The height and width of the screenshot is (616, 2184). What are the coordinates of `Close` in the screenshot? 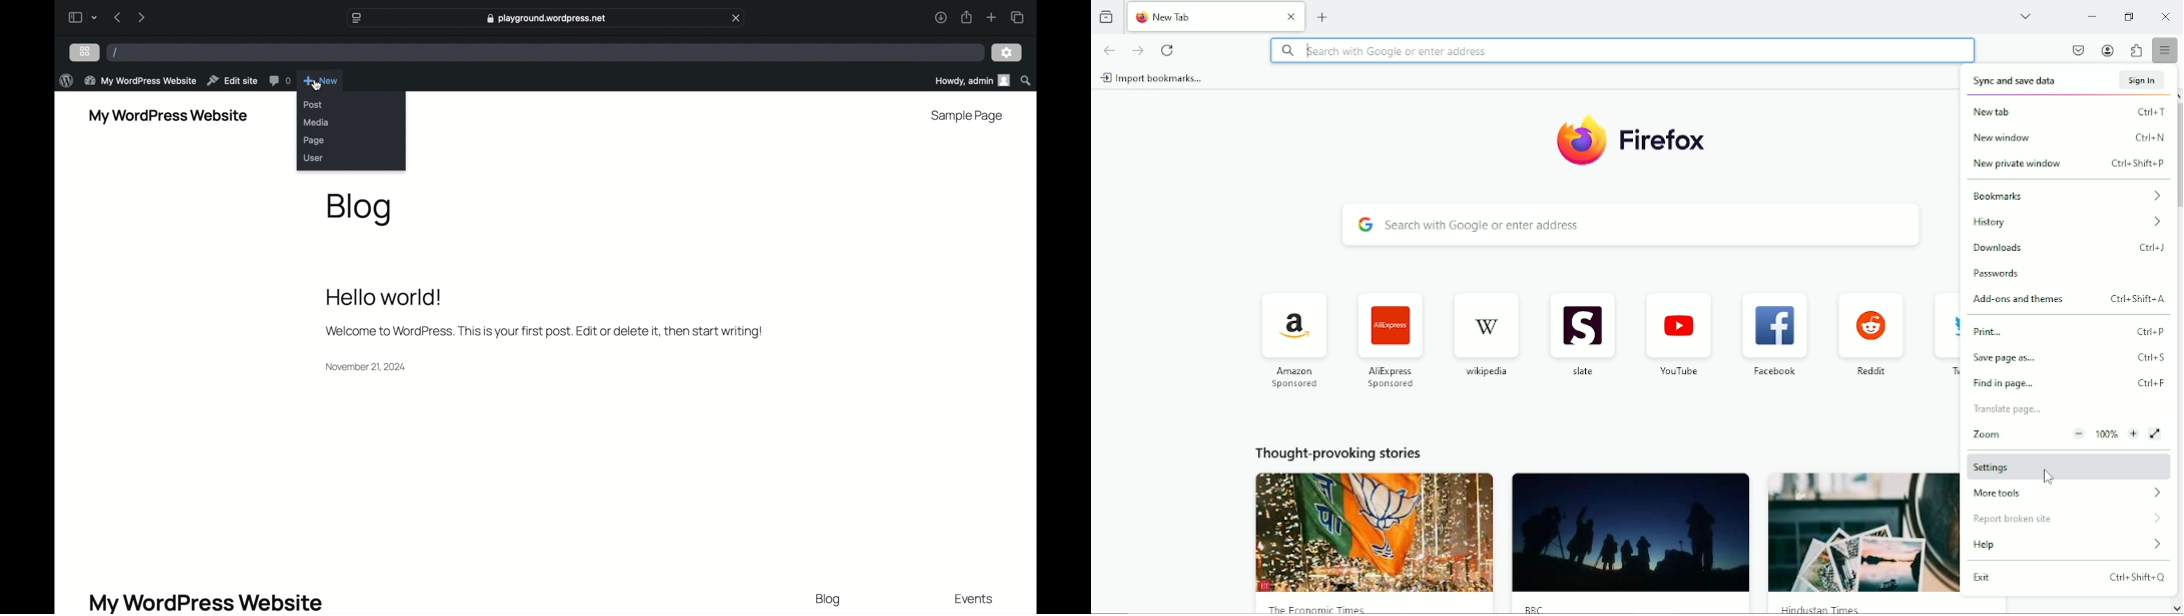 It's located at (2166, 16).